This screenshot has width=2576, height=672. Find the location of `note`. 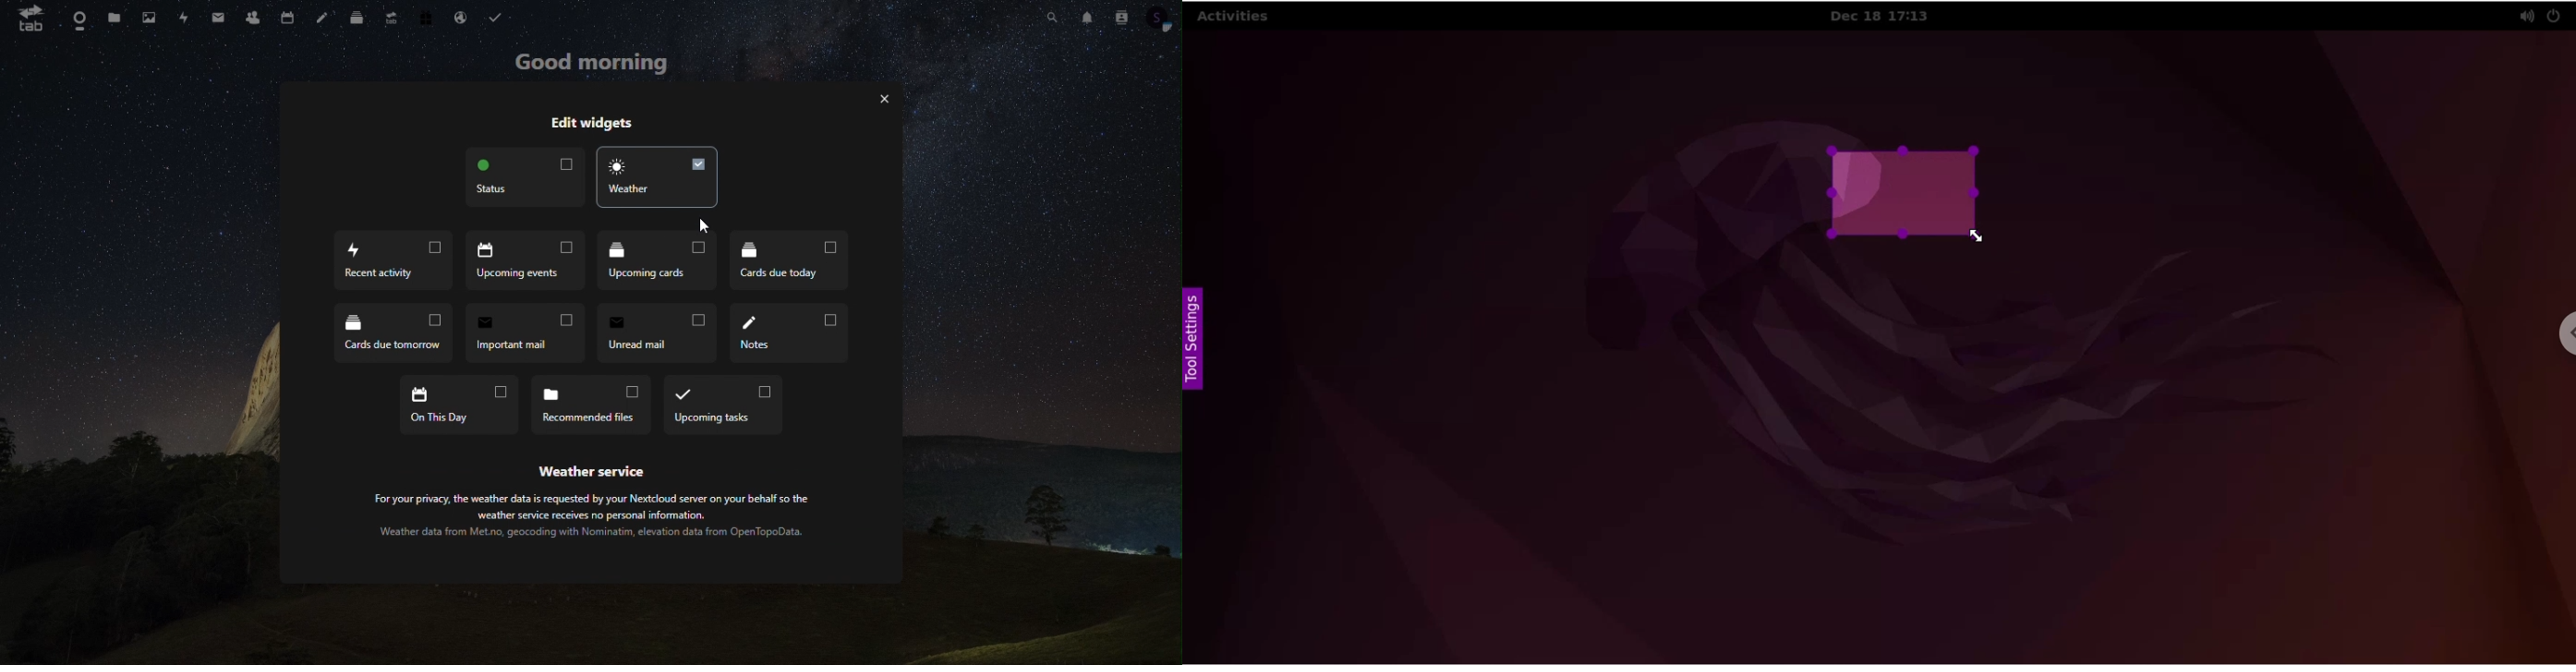

note is located at coordinates (323, 18).